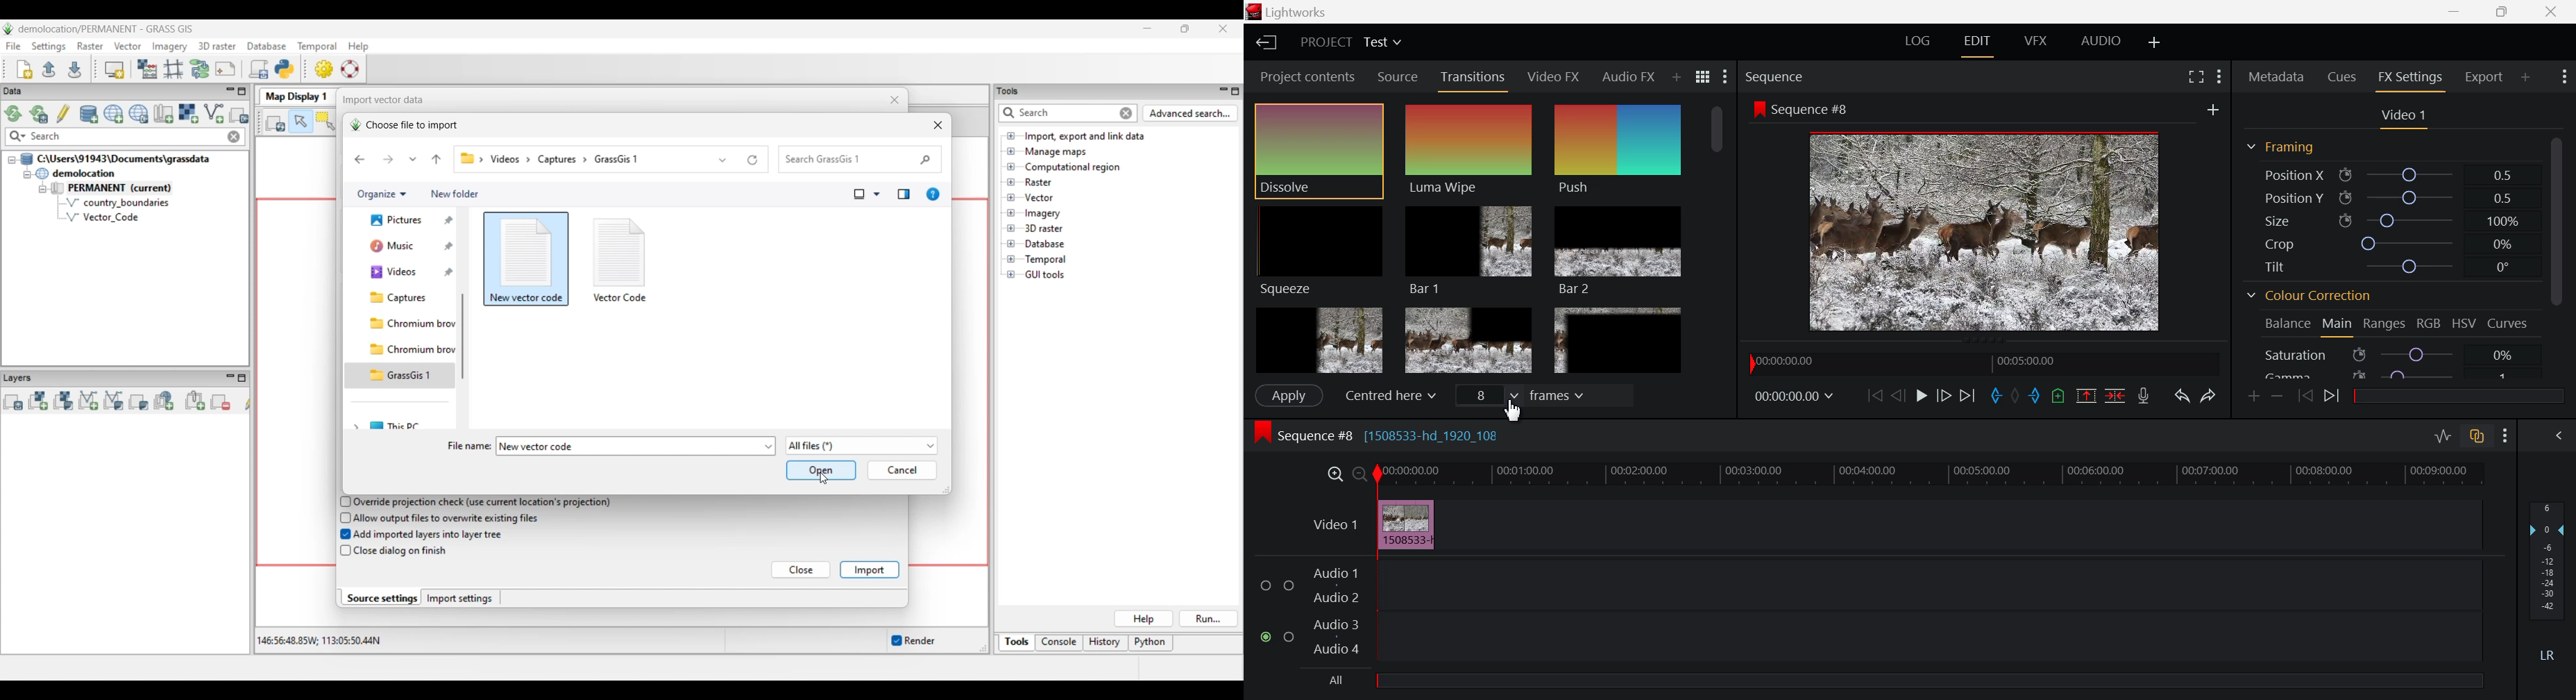 The image size is (2576, 700). I want to click on Position Y, so click(2386, 196).